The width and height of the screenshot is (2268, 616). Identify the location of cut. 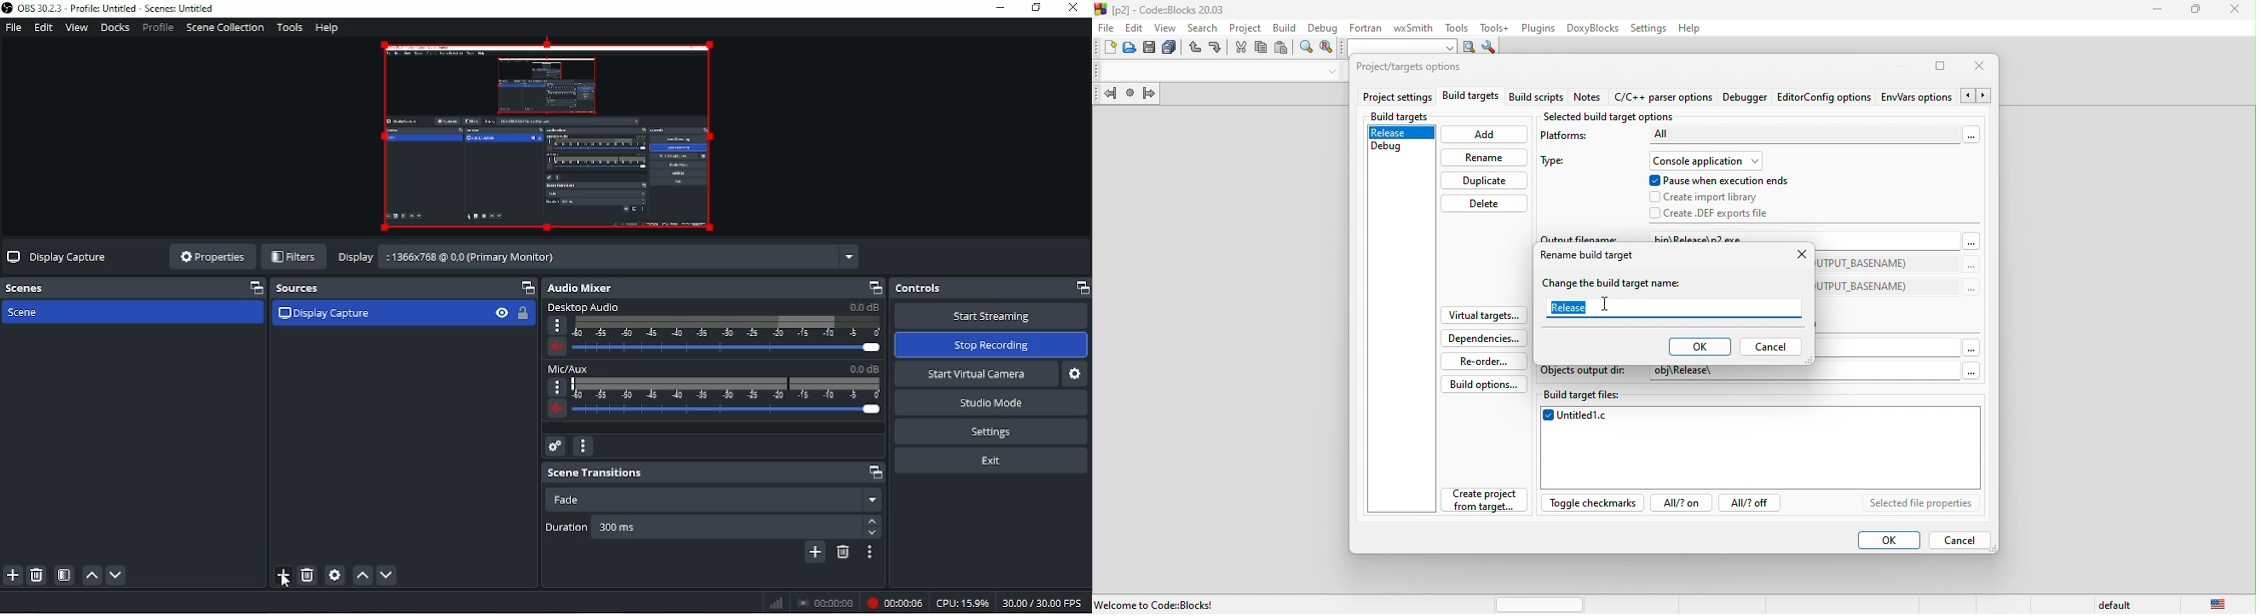
(1240, 48).